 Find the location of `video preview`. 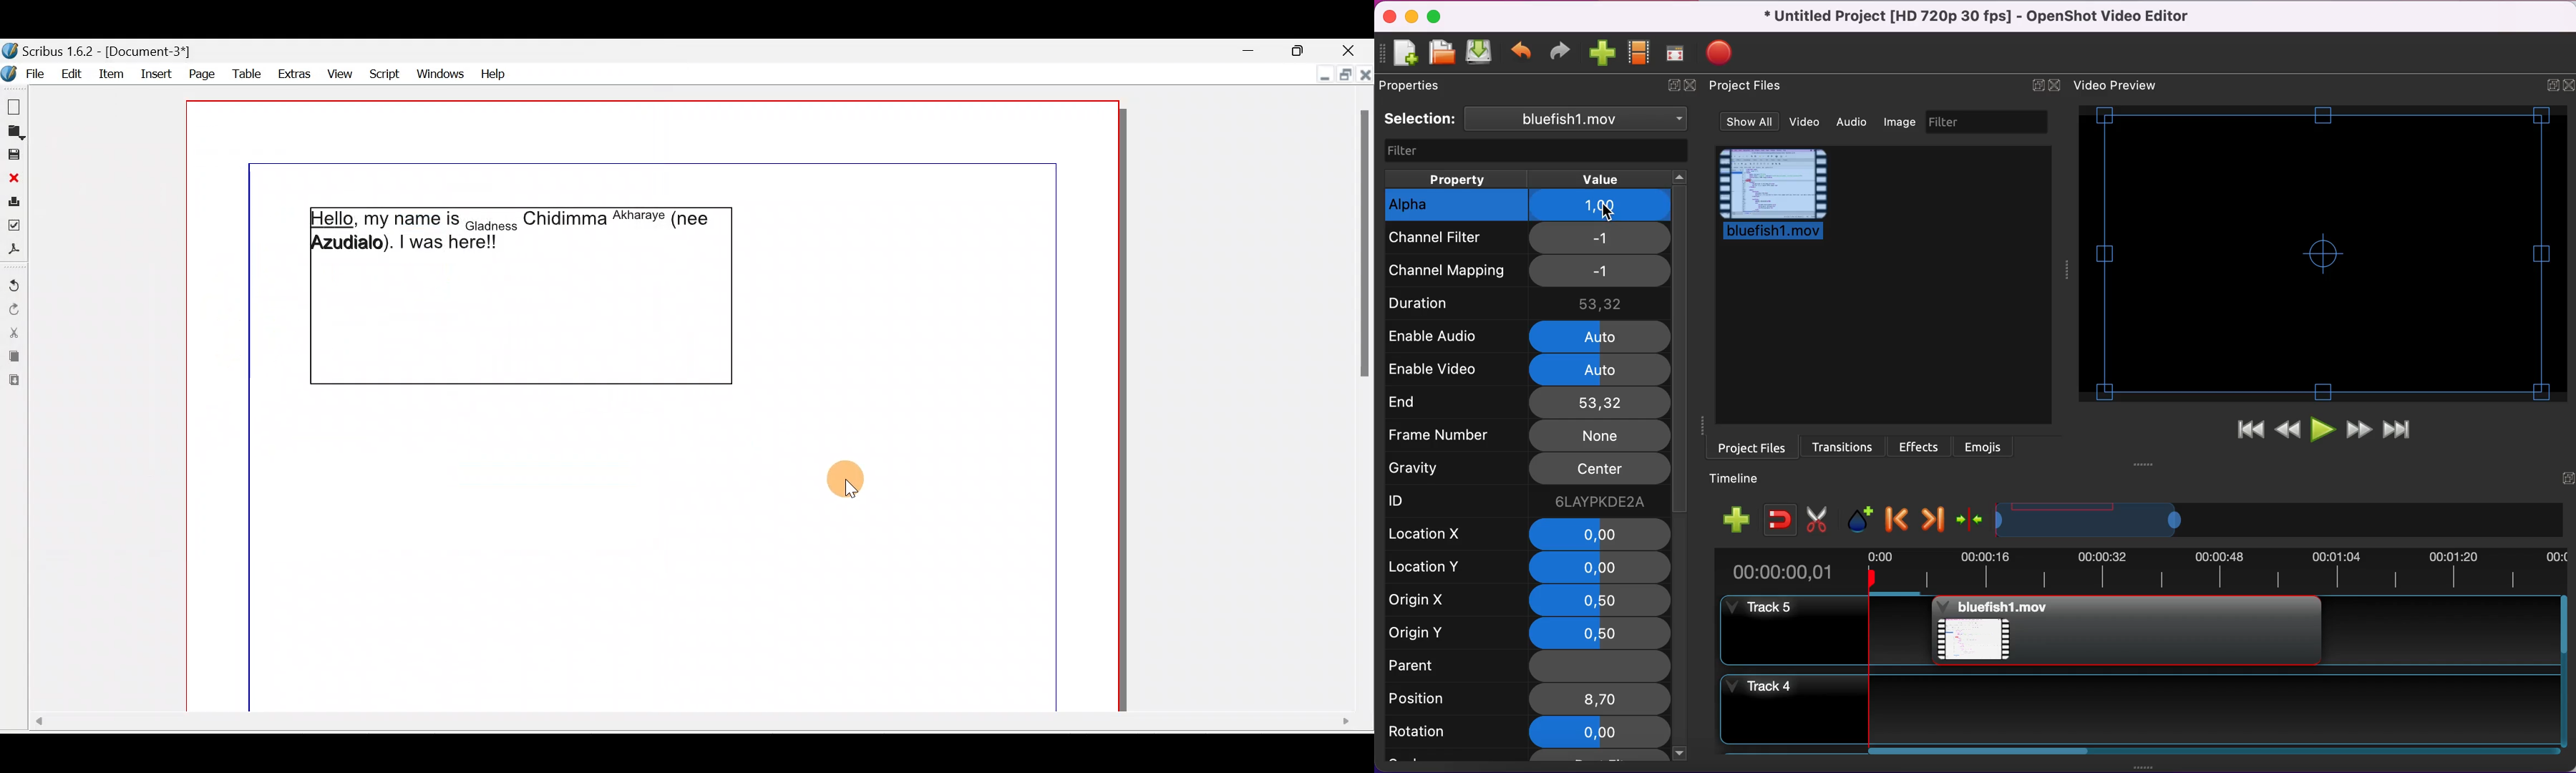

video preview is located at coordinates (2124, 86).